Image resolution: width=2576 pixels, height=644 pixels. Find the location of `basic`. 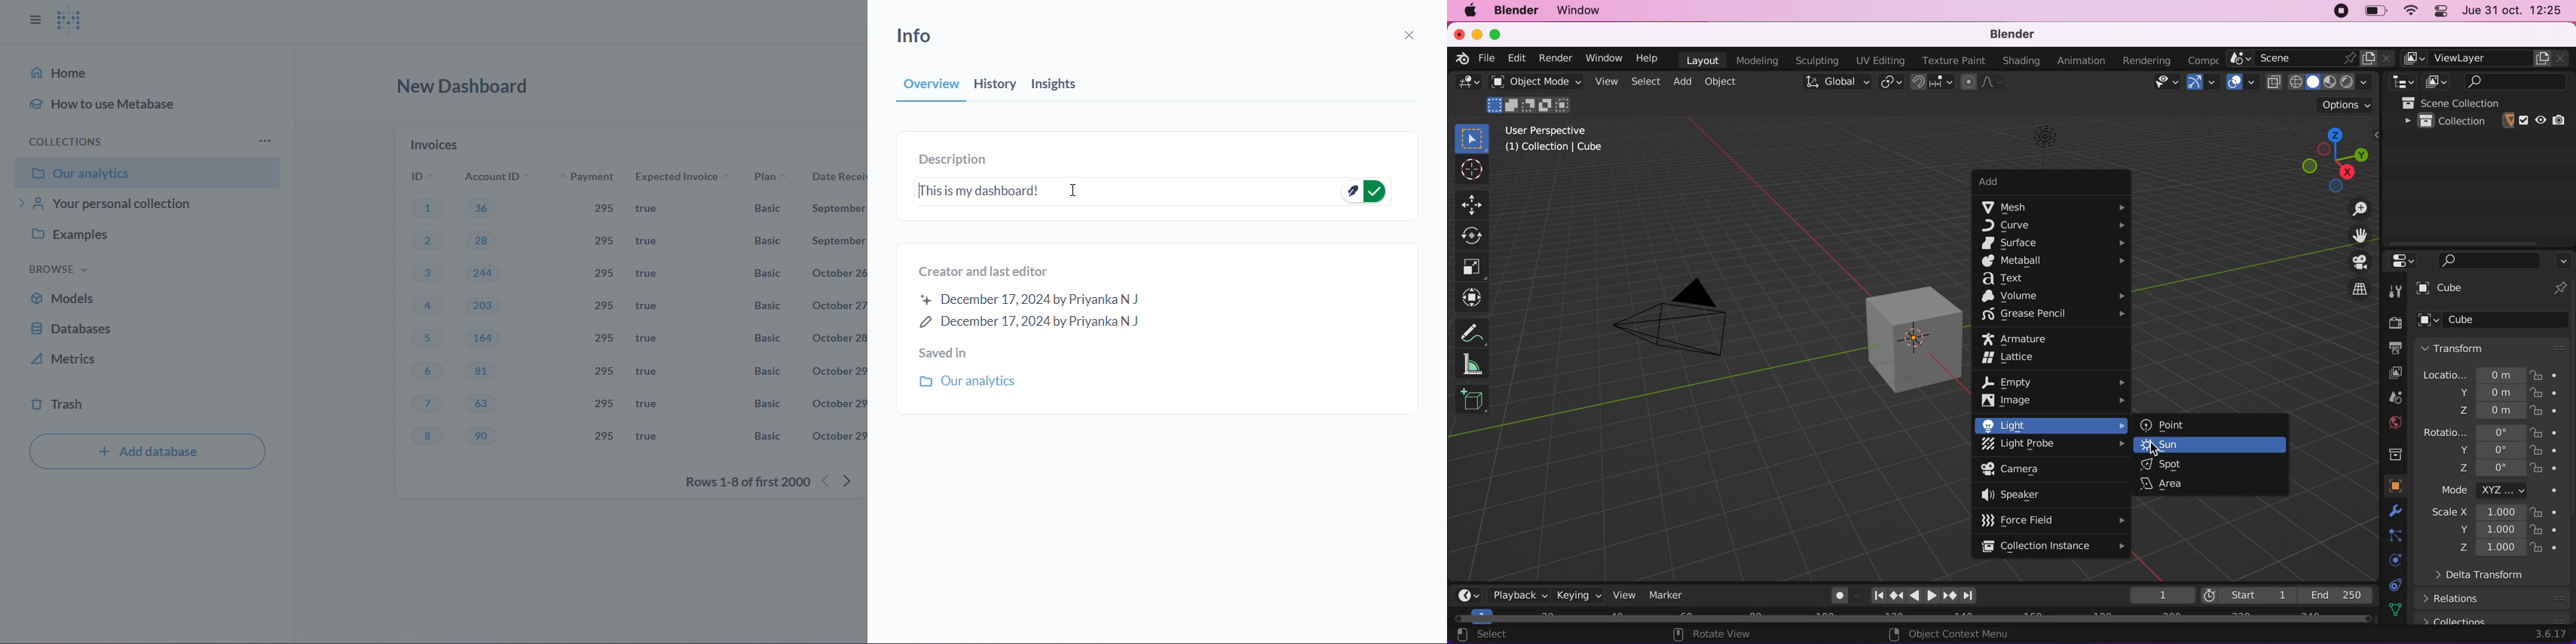

basic is located at coordinates (767, 243).